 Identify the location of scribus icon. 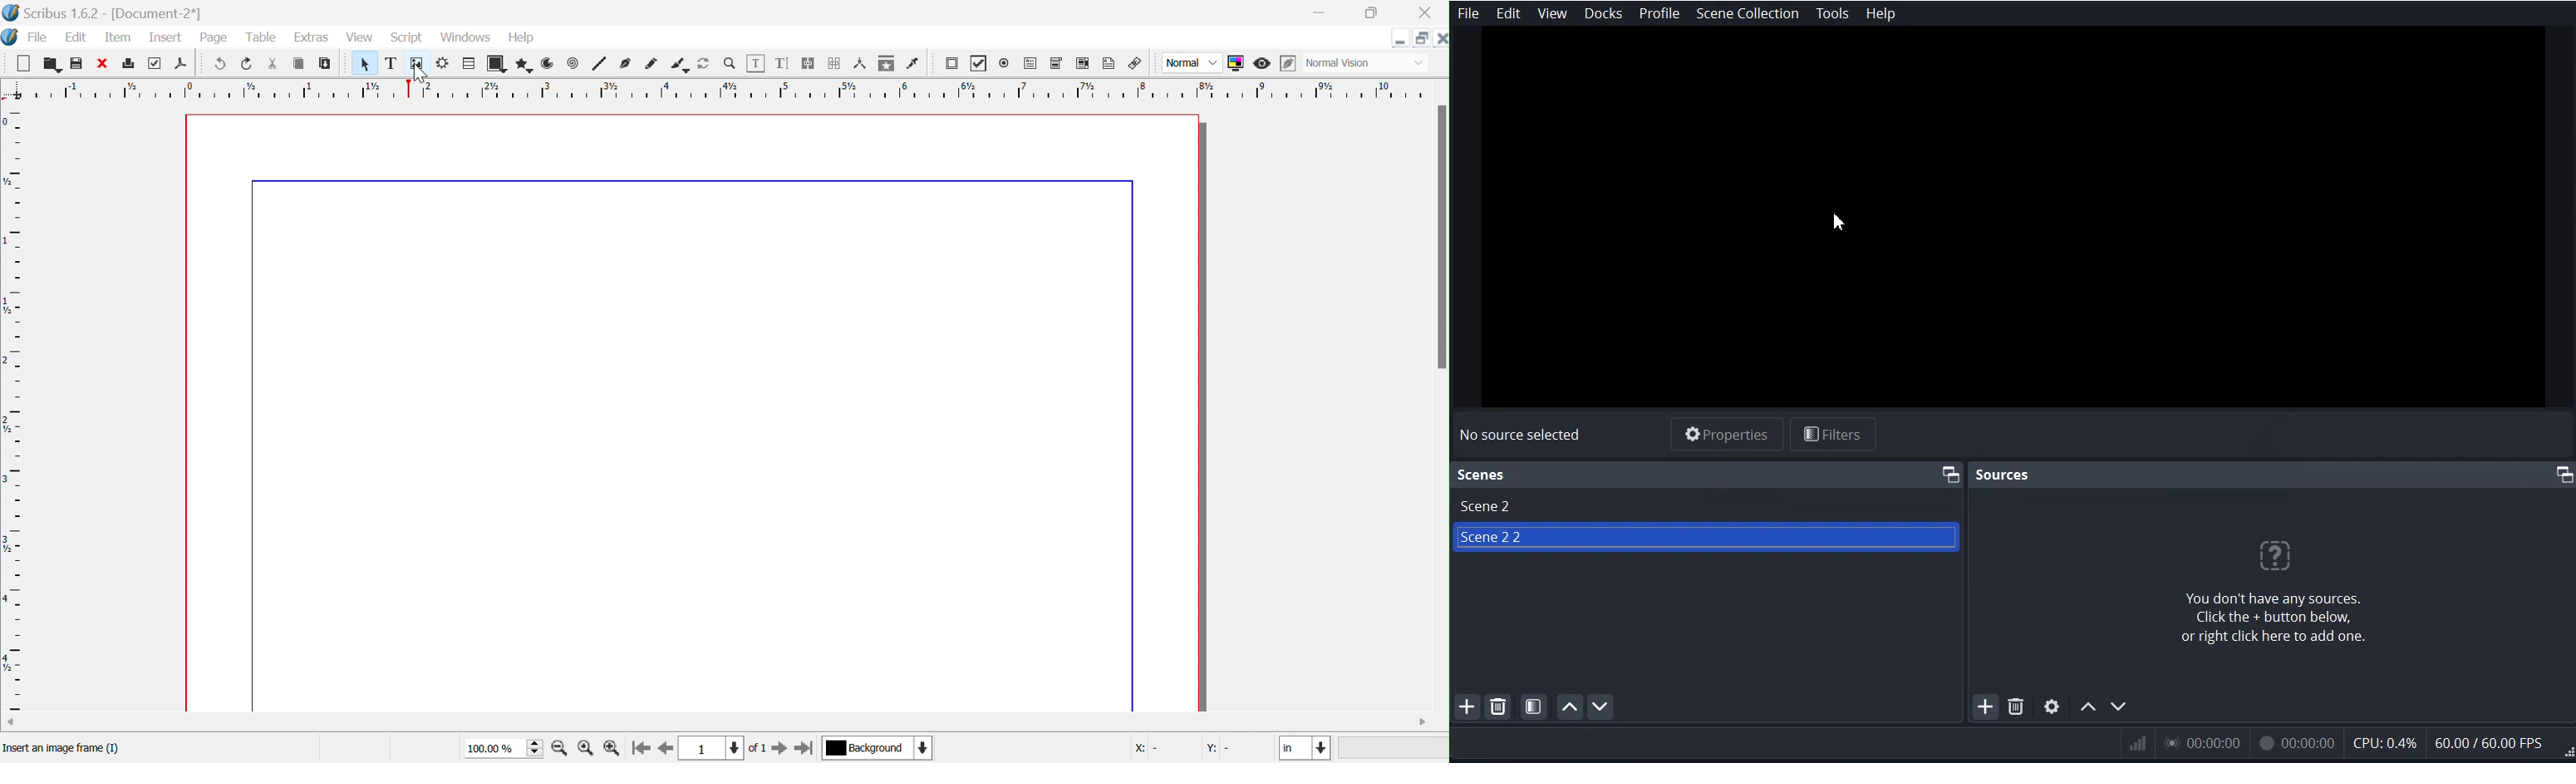
(10, 36).